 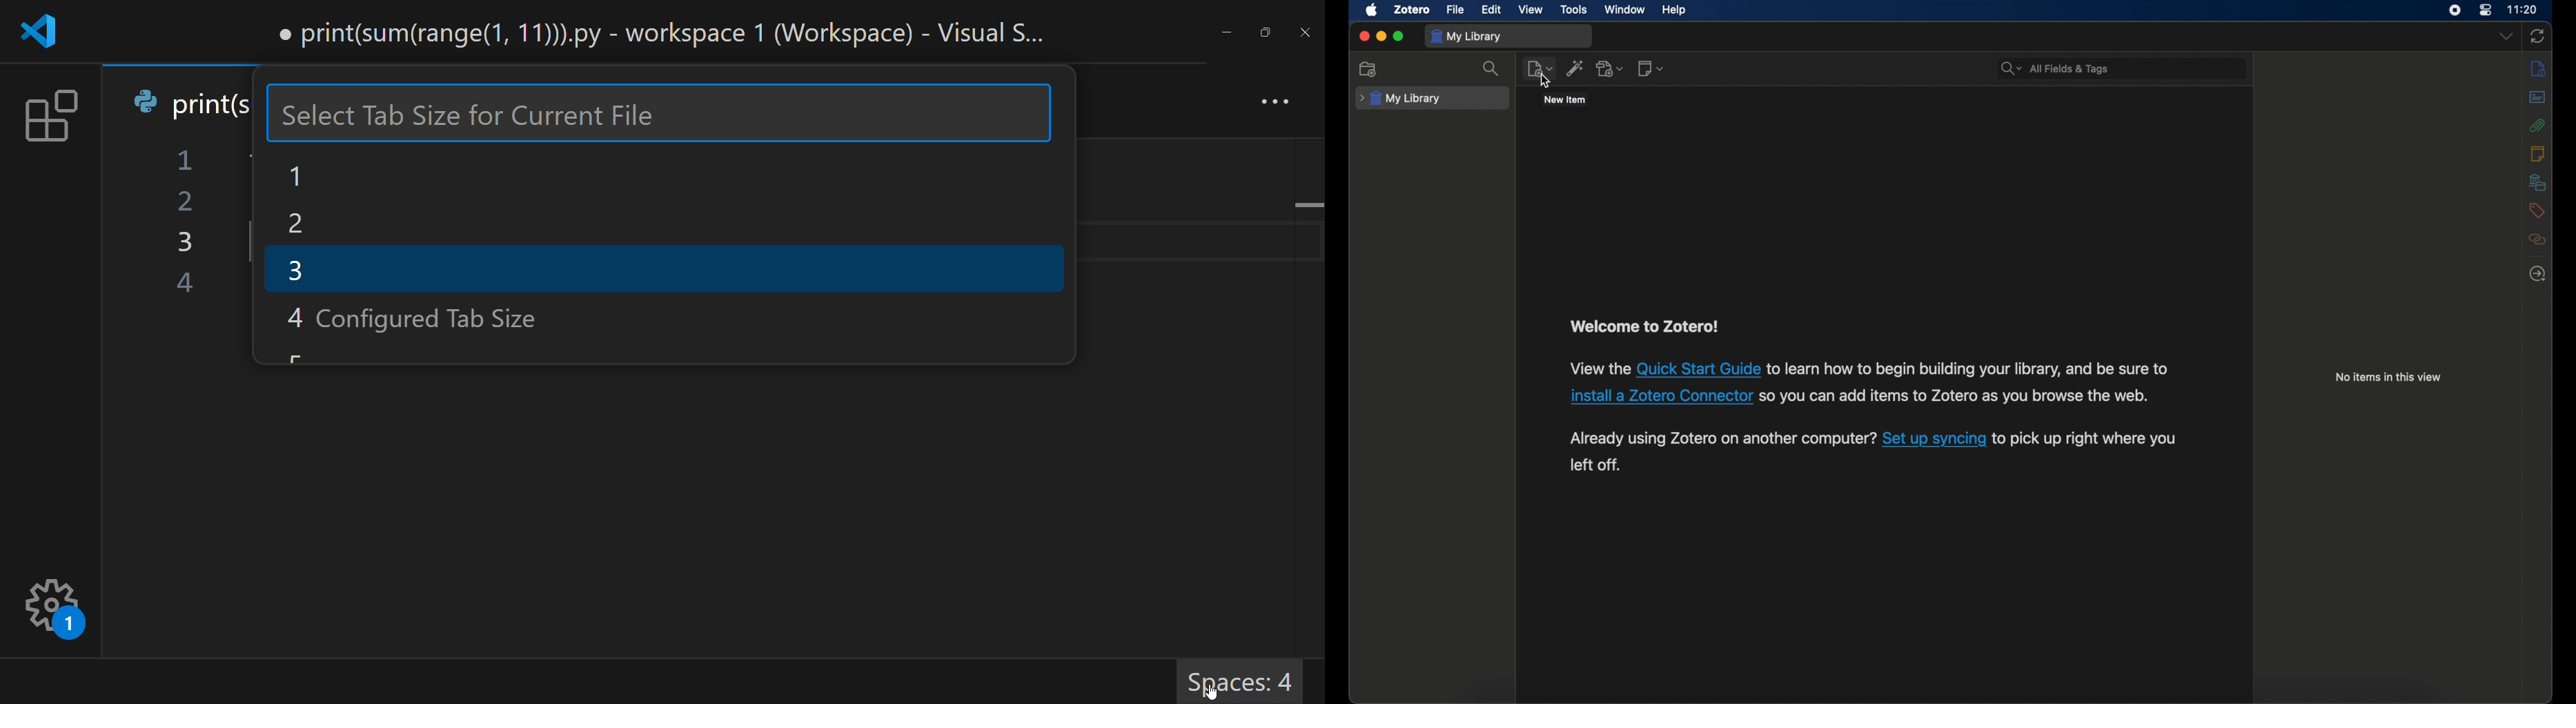 What do you see at coordinates (1626, 10) in the screenshot?
I see `window` at bounding box center [1626, 10].